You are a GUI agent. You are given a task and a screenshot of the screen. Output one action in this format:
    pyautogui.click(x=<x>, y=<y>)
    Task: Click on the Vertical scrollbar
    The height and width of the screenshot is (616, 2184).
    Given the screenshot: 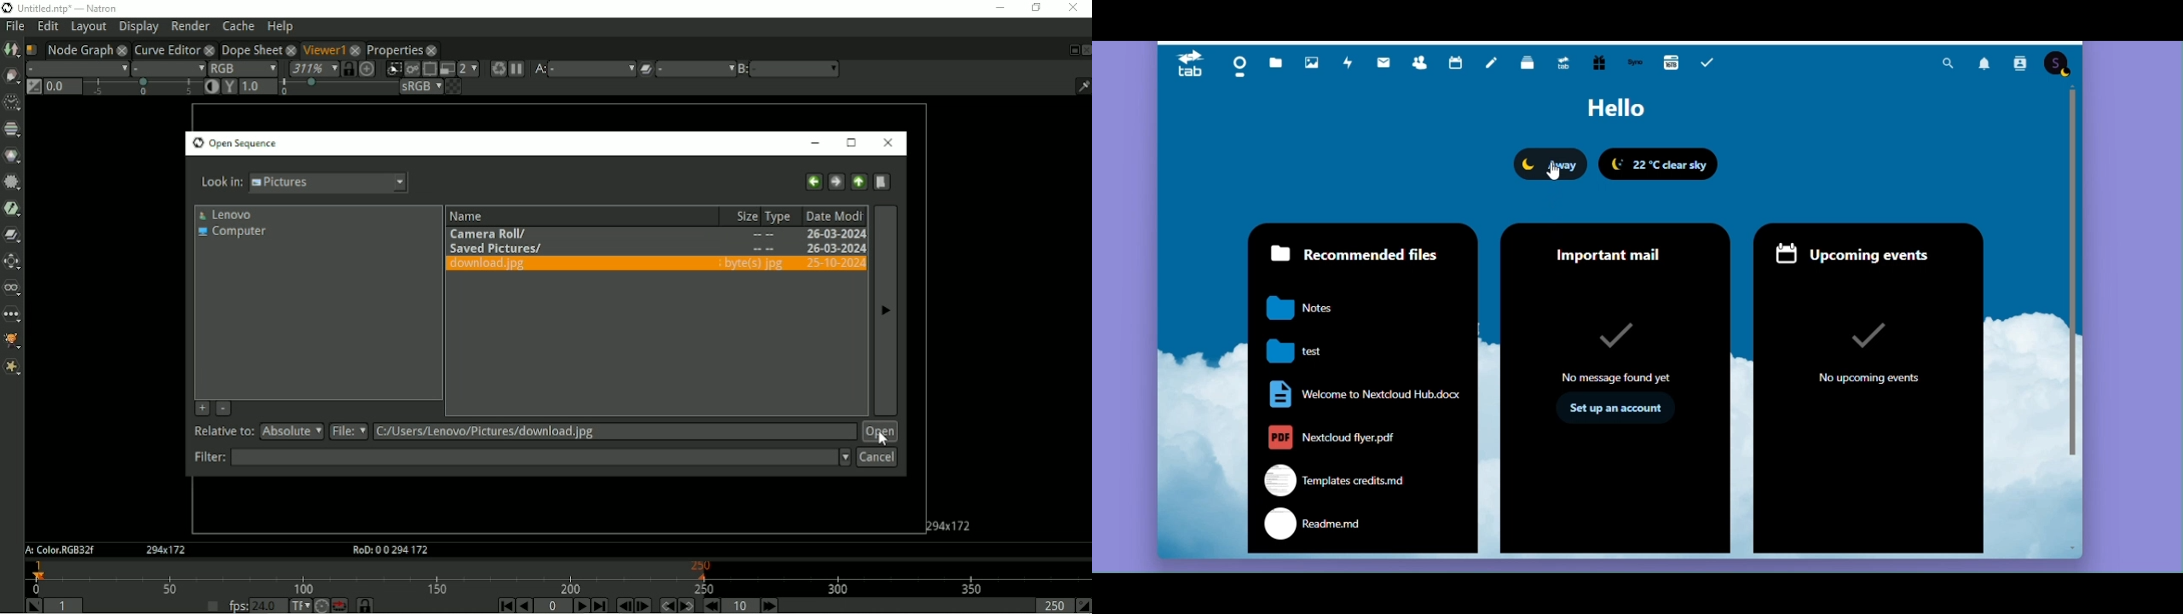 What is the action you would take?
    pyautogui.click(x=2074, y=275)
    